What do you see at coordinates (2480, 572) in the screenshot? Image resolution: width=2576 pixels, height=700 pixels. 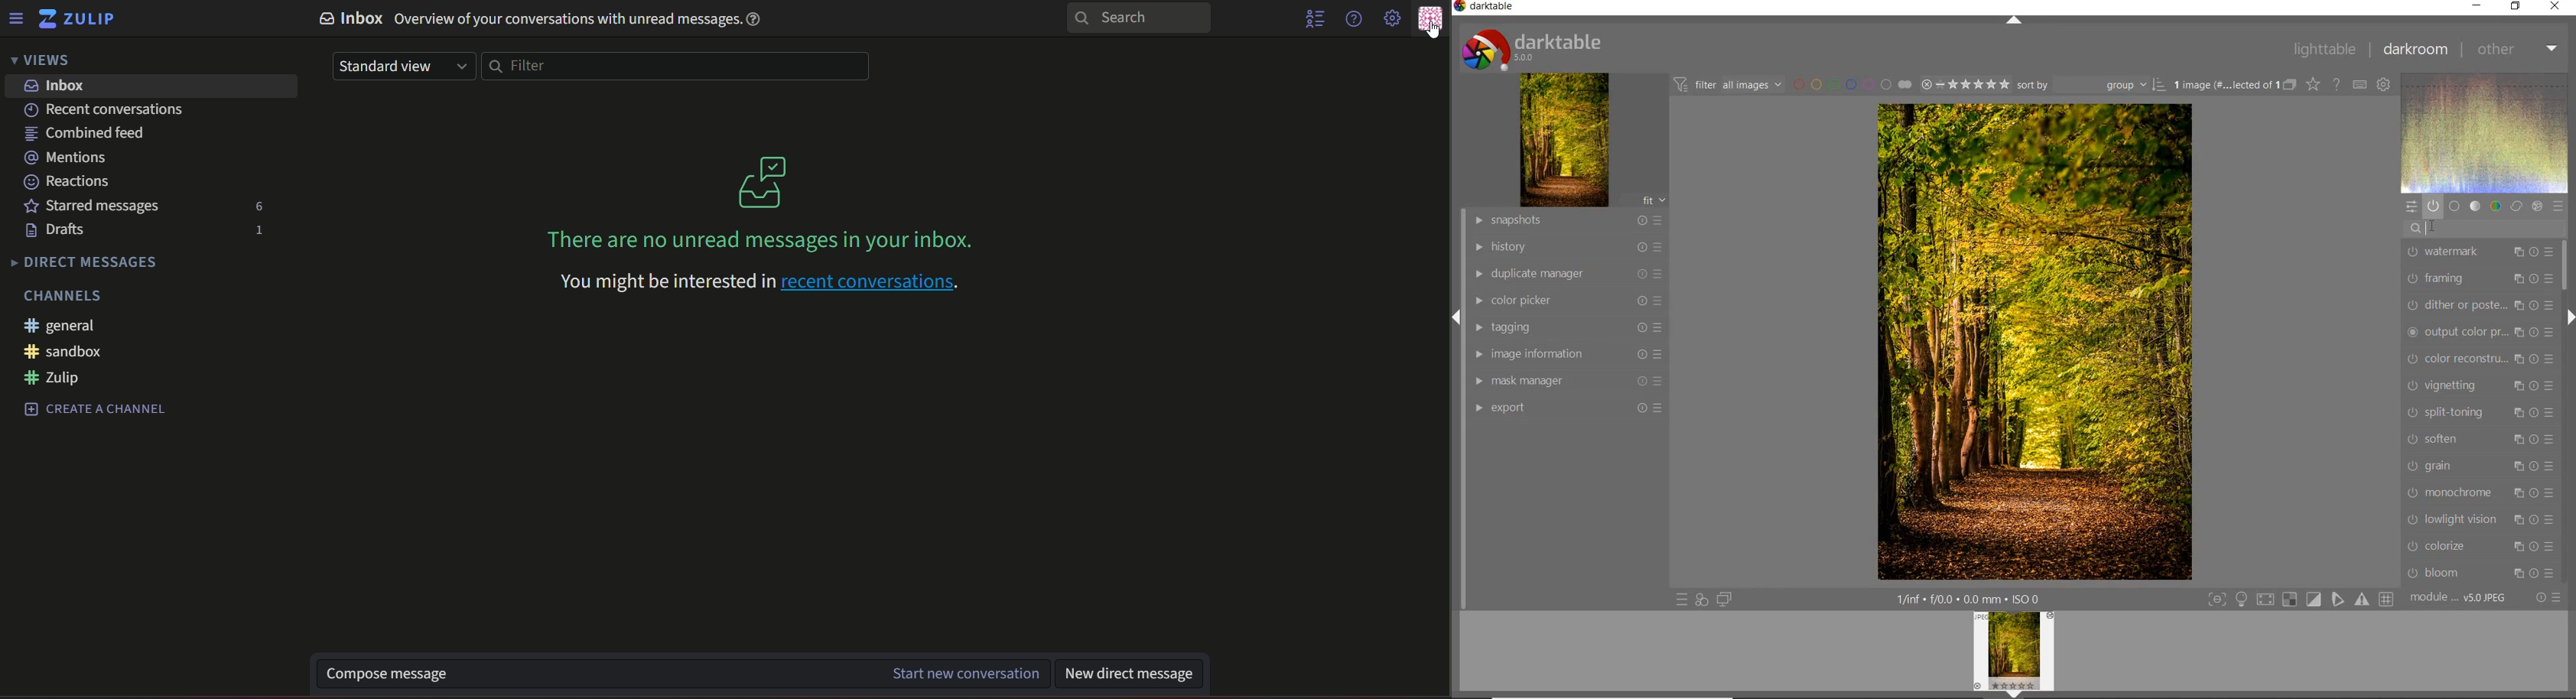 I see `bloom` at bounding box center [2480, 572].